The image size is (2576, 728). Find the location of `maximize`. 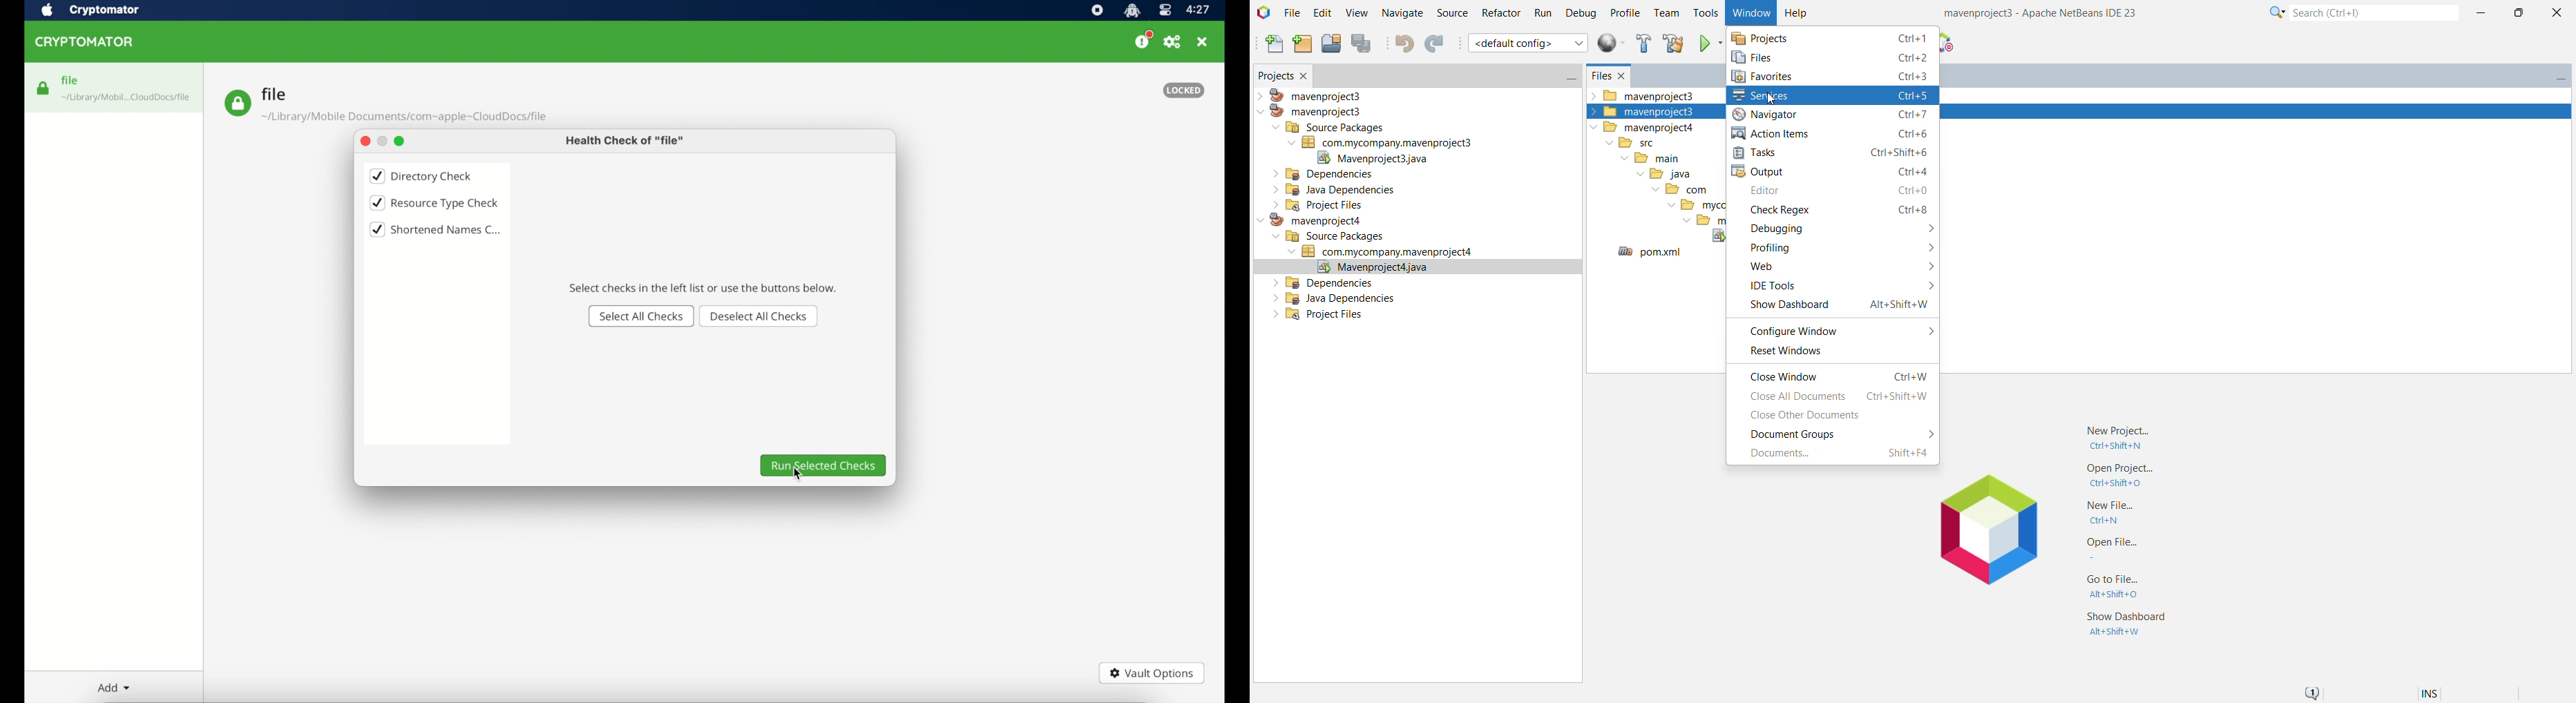

maximize is located at coordinates (401, 141).